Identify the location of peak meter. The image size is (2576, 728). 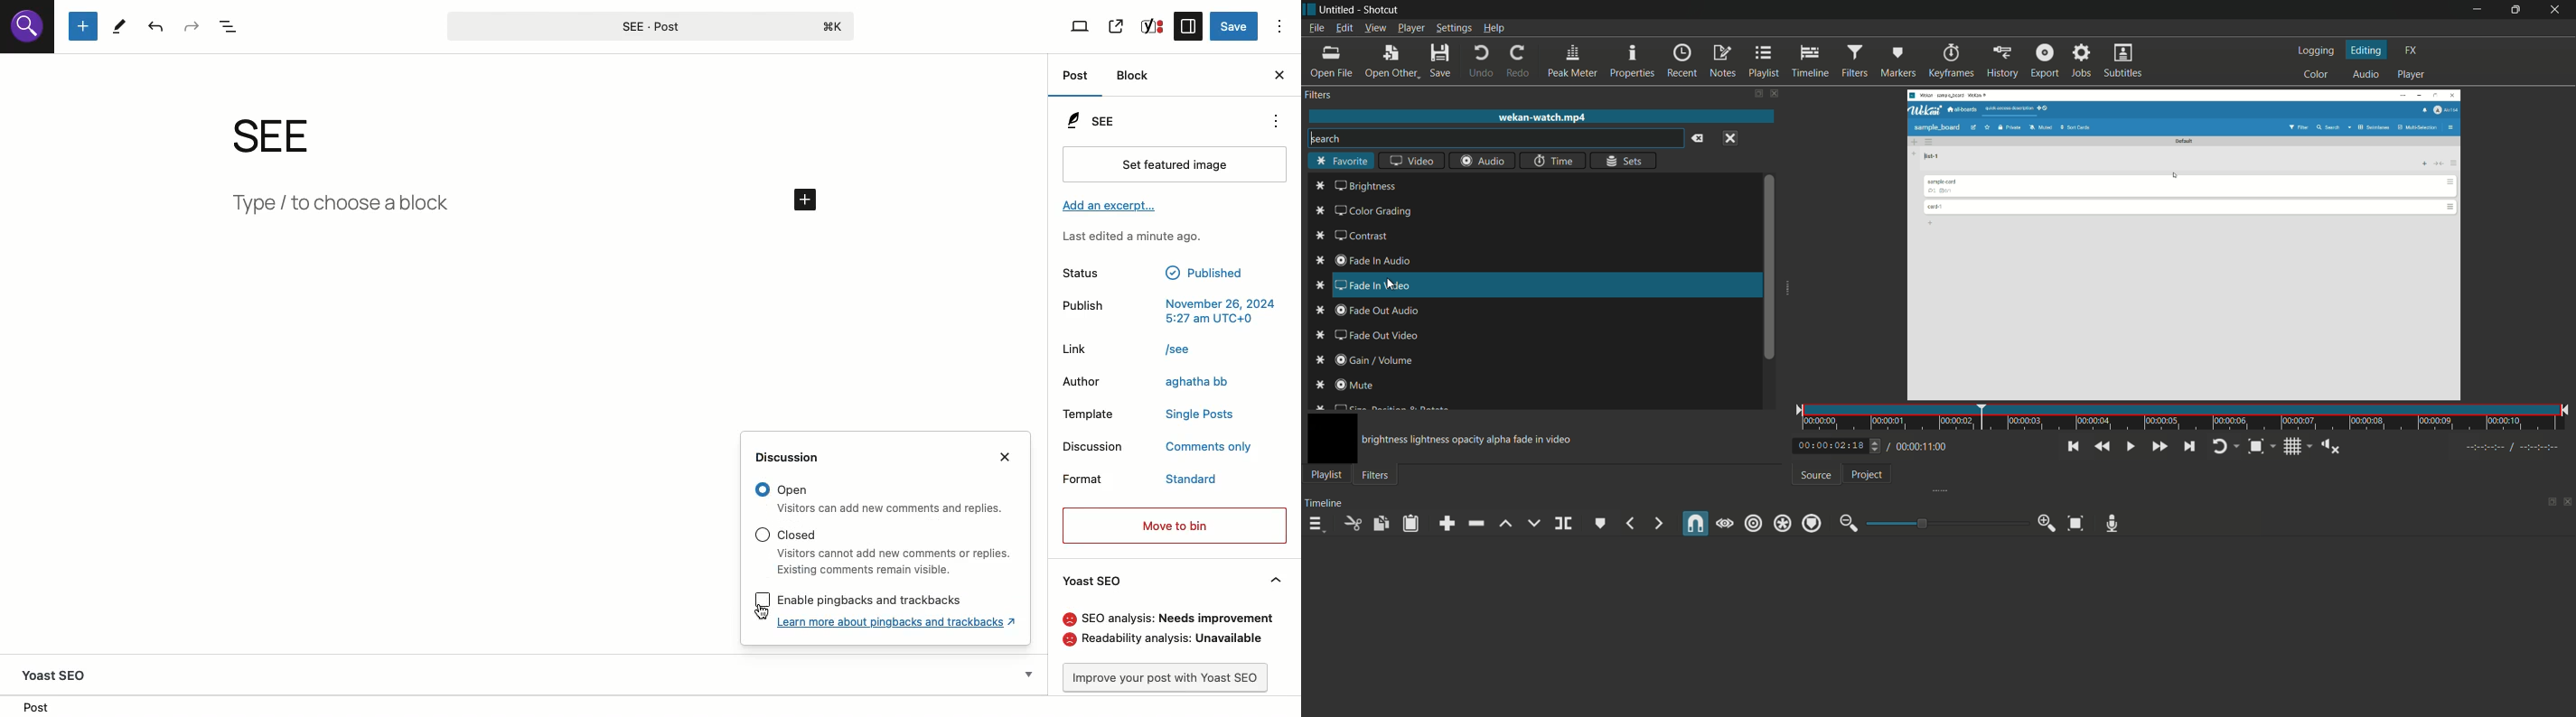
(1573, 60).